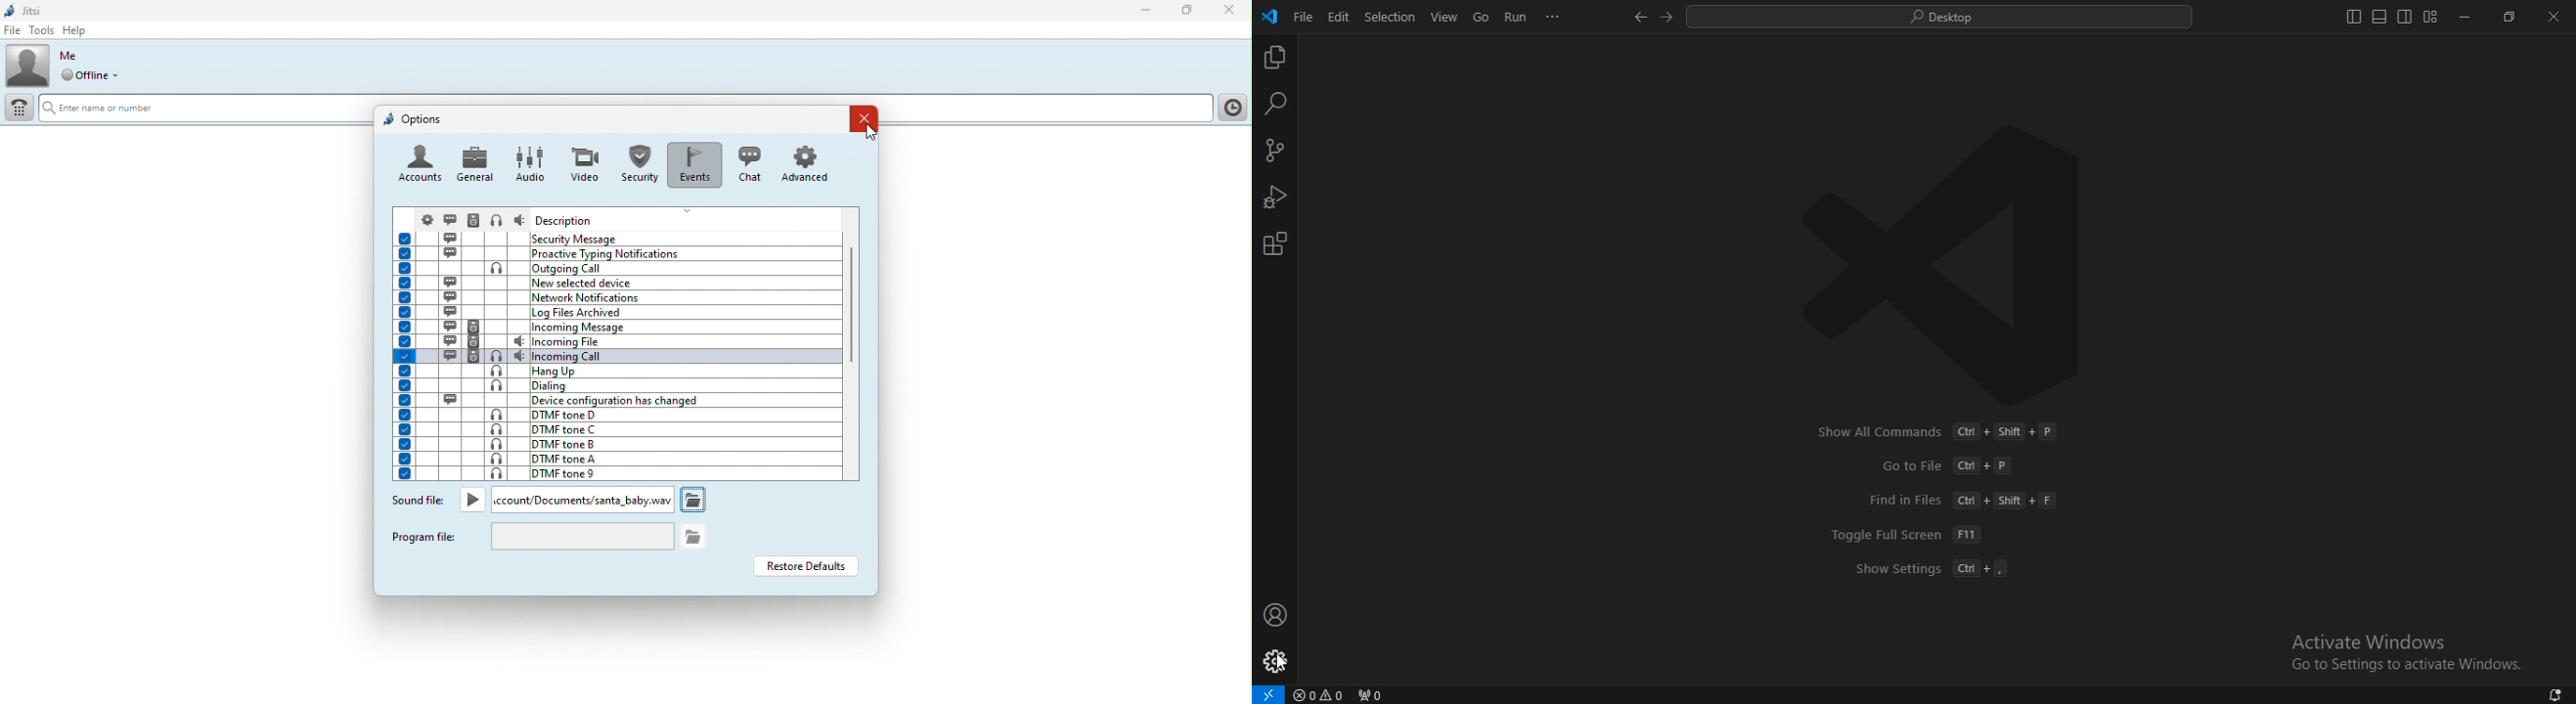  What do you see at coordinates (529, 164) in the screenshot?
I see `audio` at bounding box center [529, 164].